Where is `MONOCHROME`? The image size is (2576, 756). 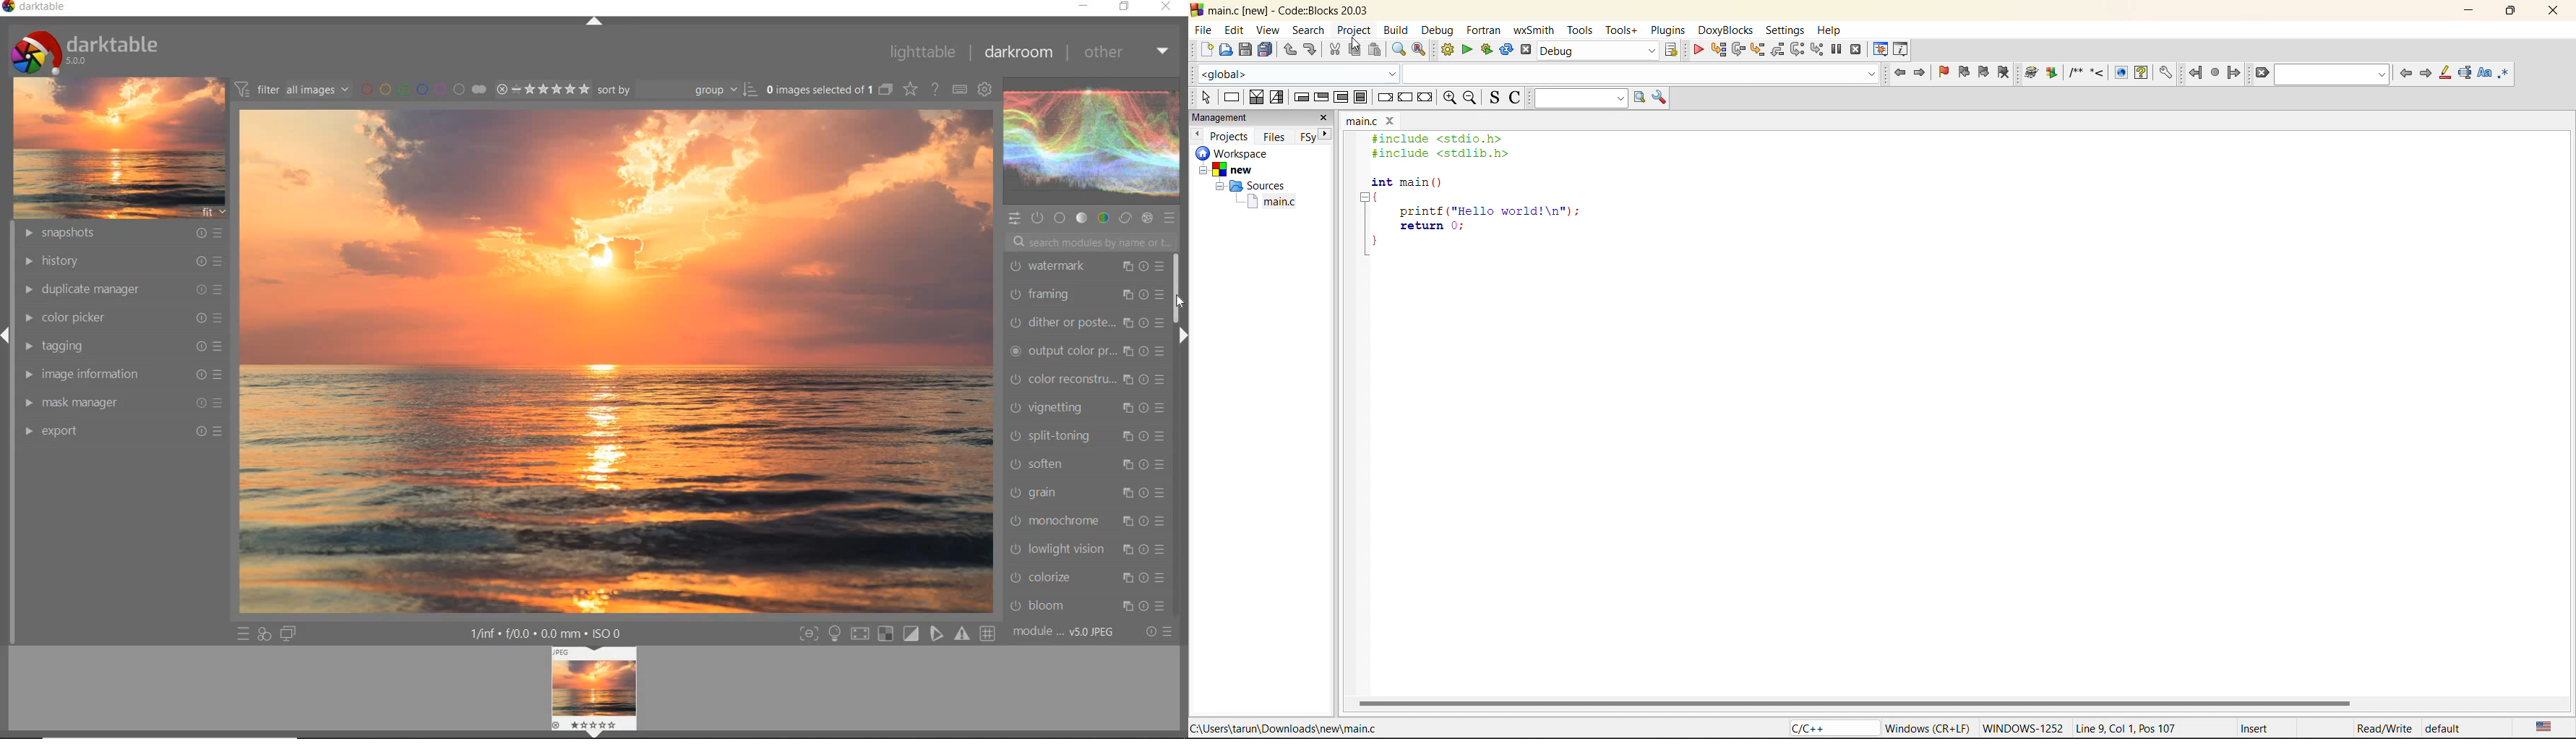
MONOCHROME is located at coordinates (1087, 520).